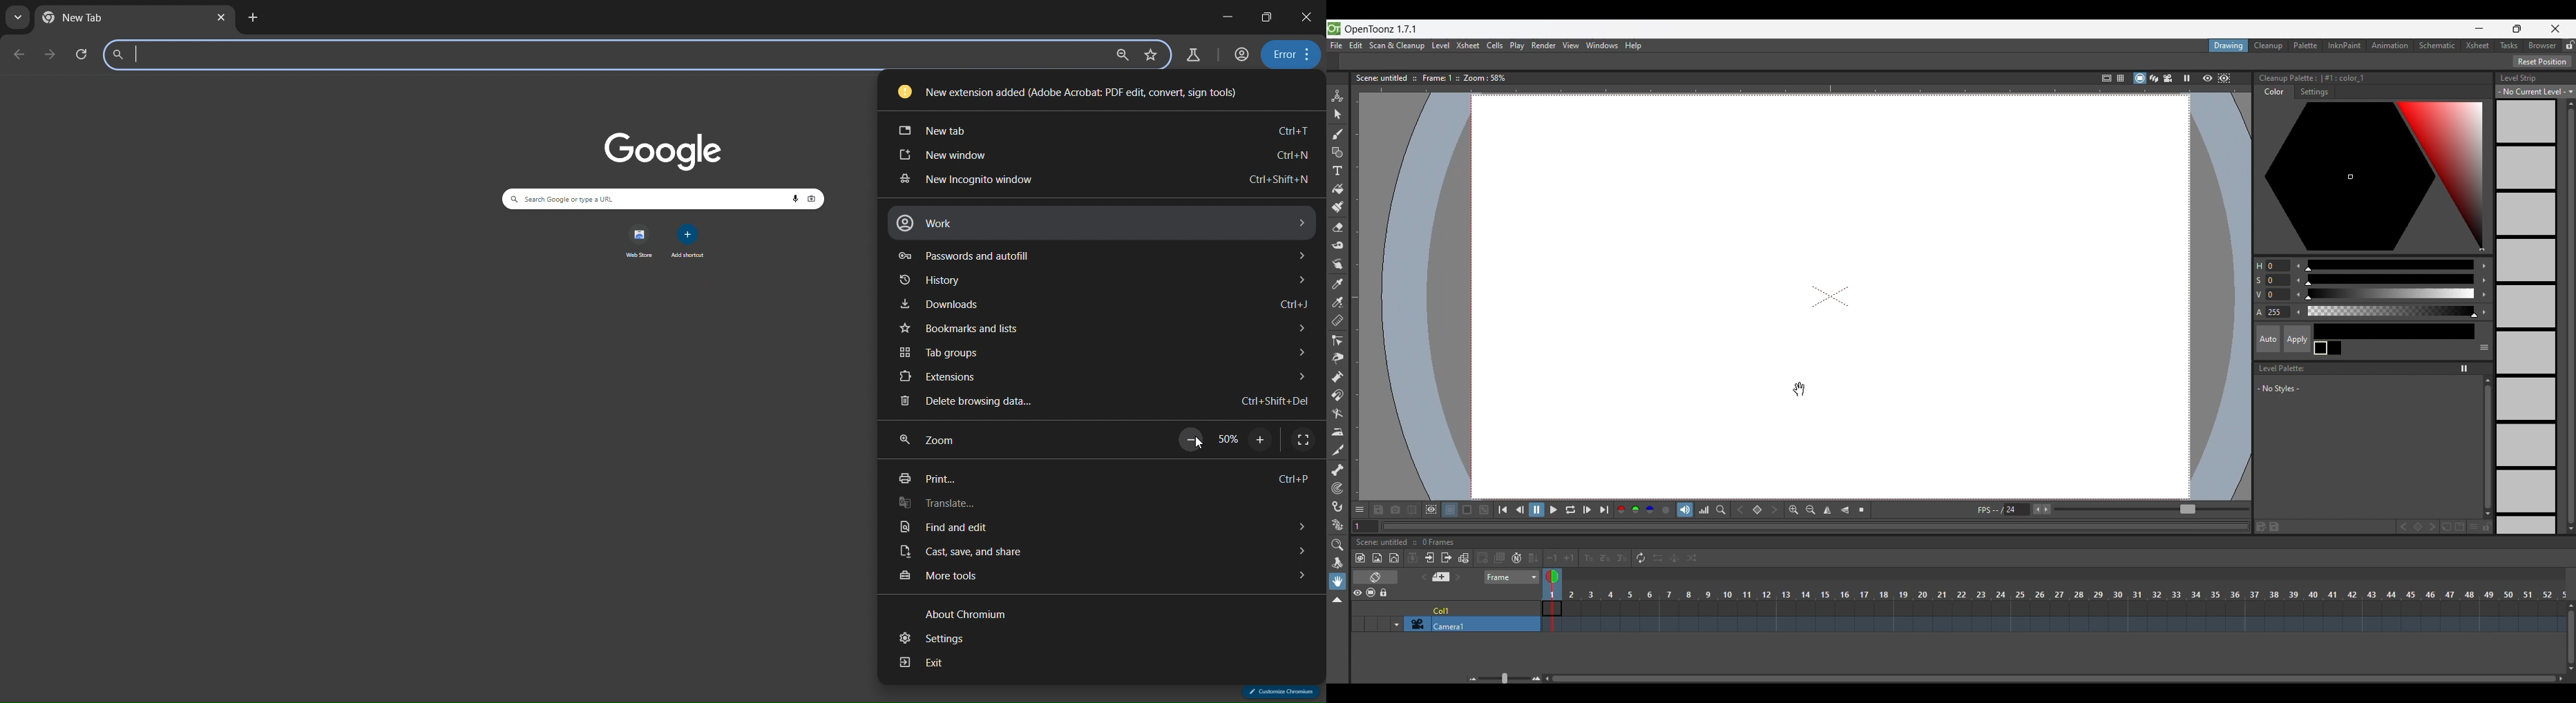  What do you see at coordinates (1467, 510) in the screenshot?
I see `Black background` at bounding box center [1467, 510].